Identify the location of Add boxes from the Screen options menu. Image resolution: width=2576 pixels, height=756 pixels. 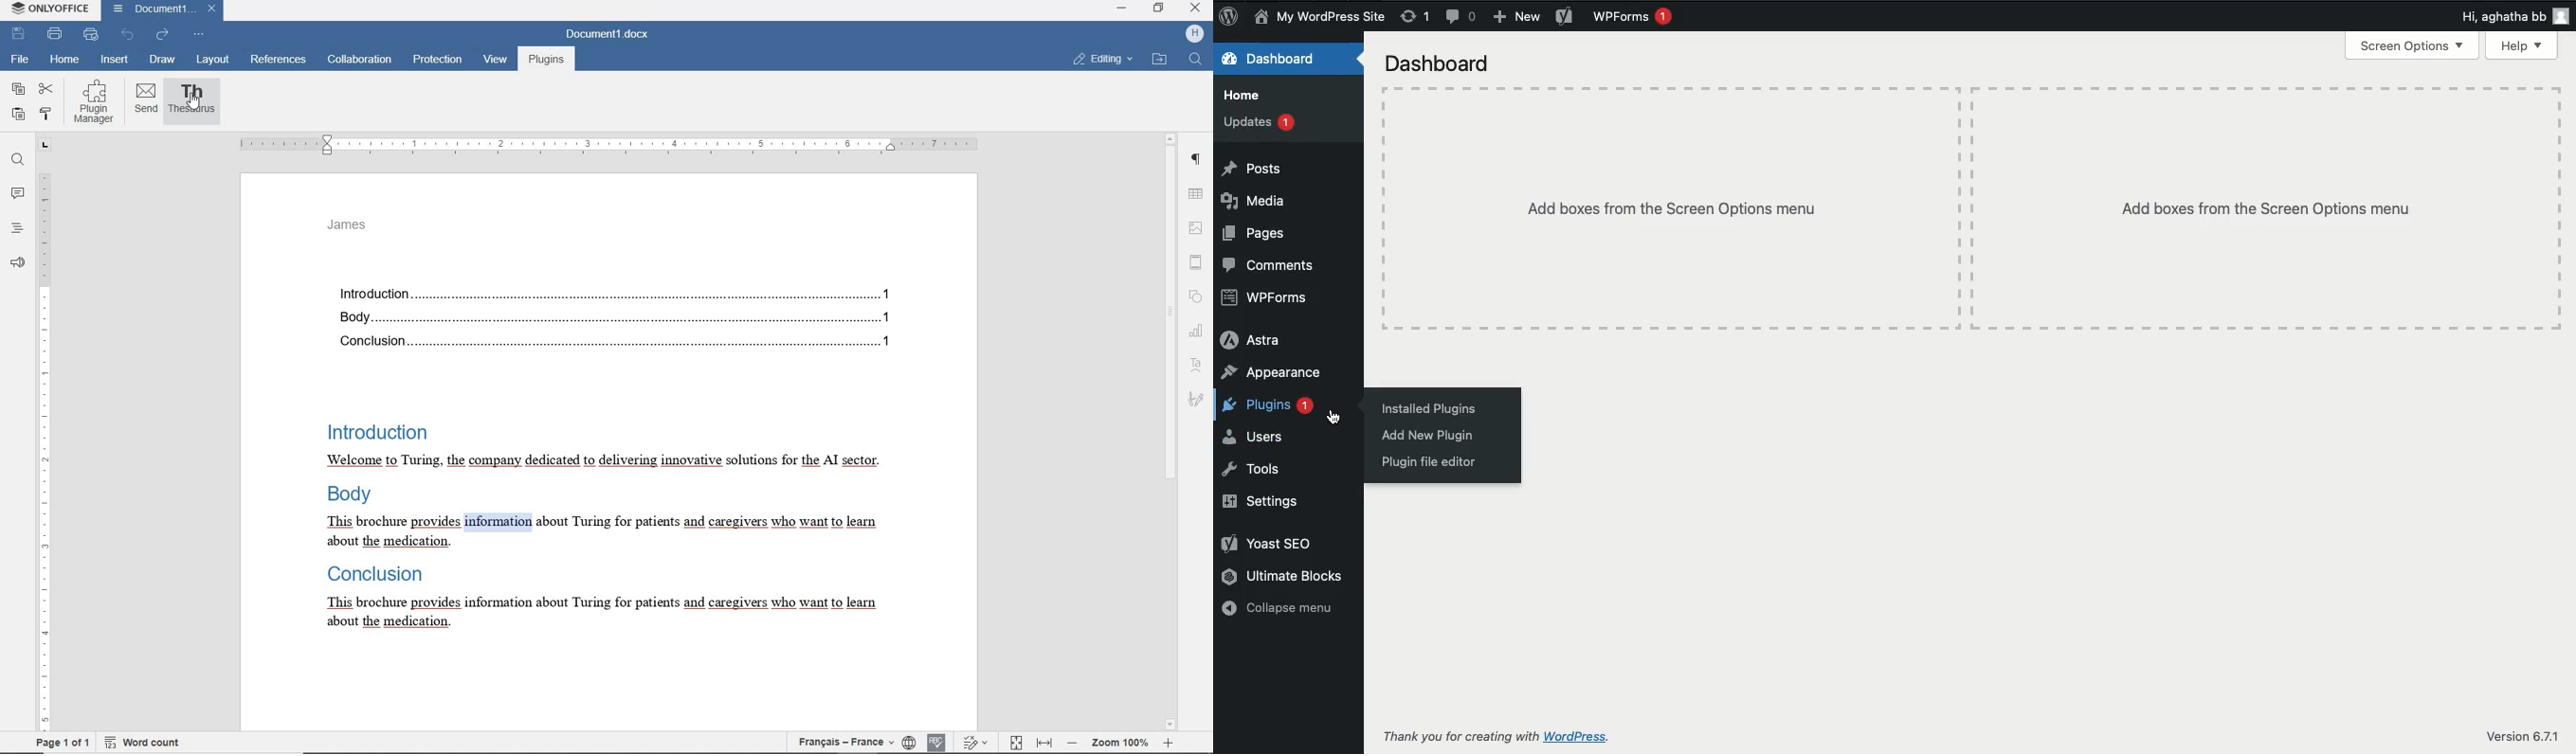
(1672, 206).